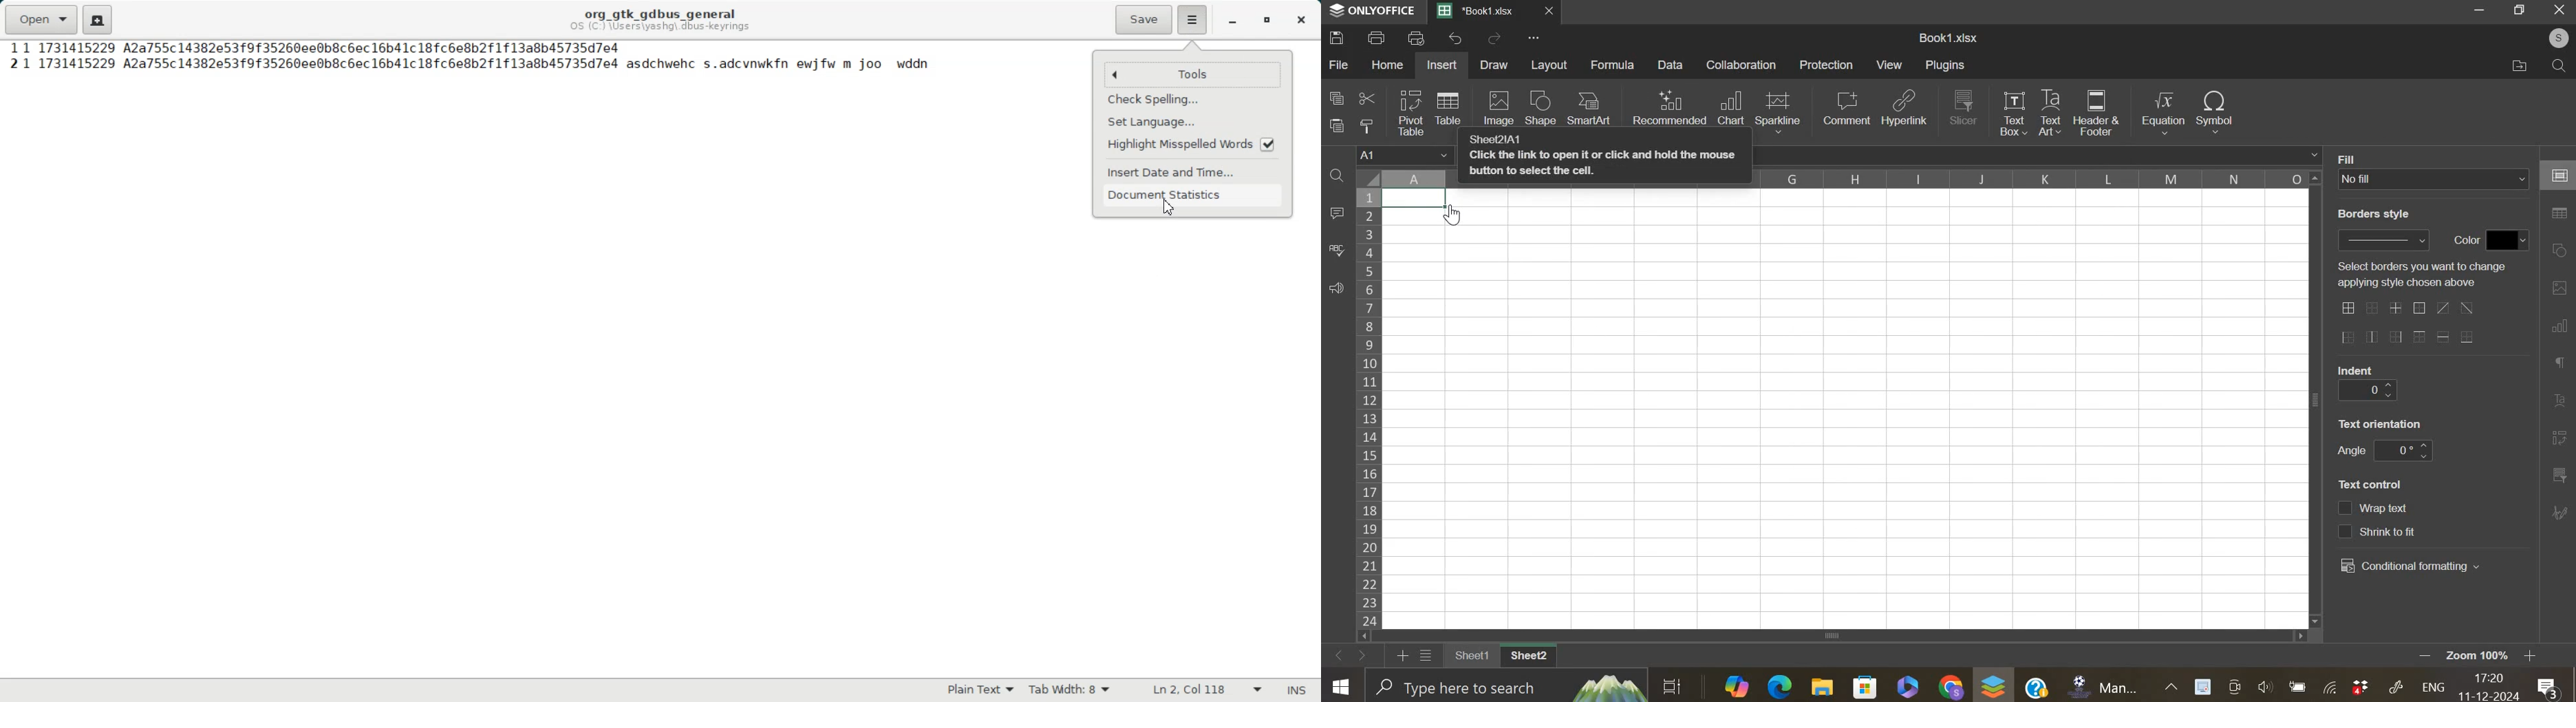  Describe the element at coordinates (1297, 690) in the screenshot. I see `INS` at that location.